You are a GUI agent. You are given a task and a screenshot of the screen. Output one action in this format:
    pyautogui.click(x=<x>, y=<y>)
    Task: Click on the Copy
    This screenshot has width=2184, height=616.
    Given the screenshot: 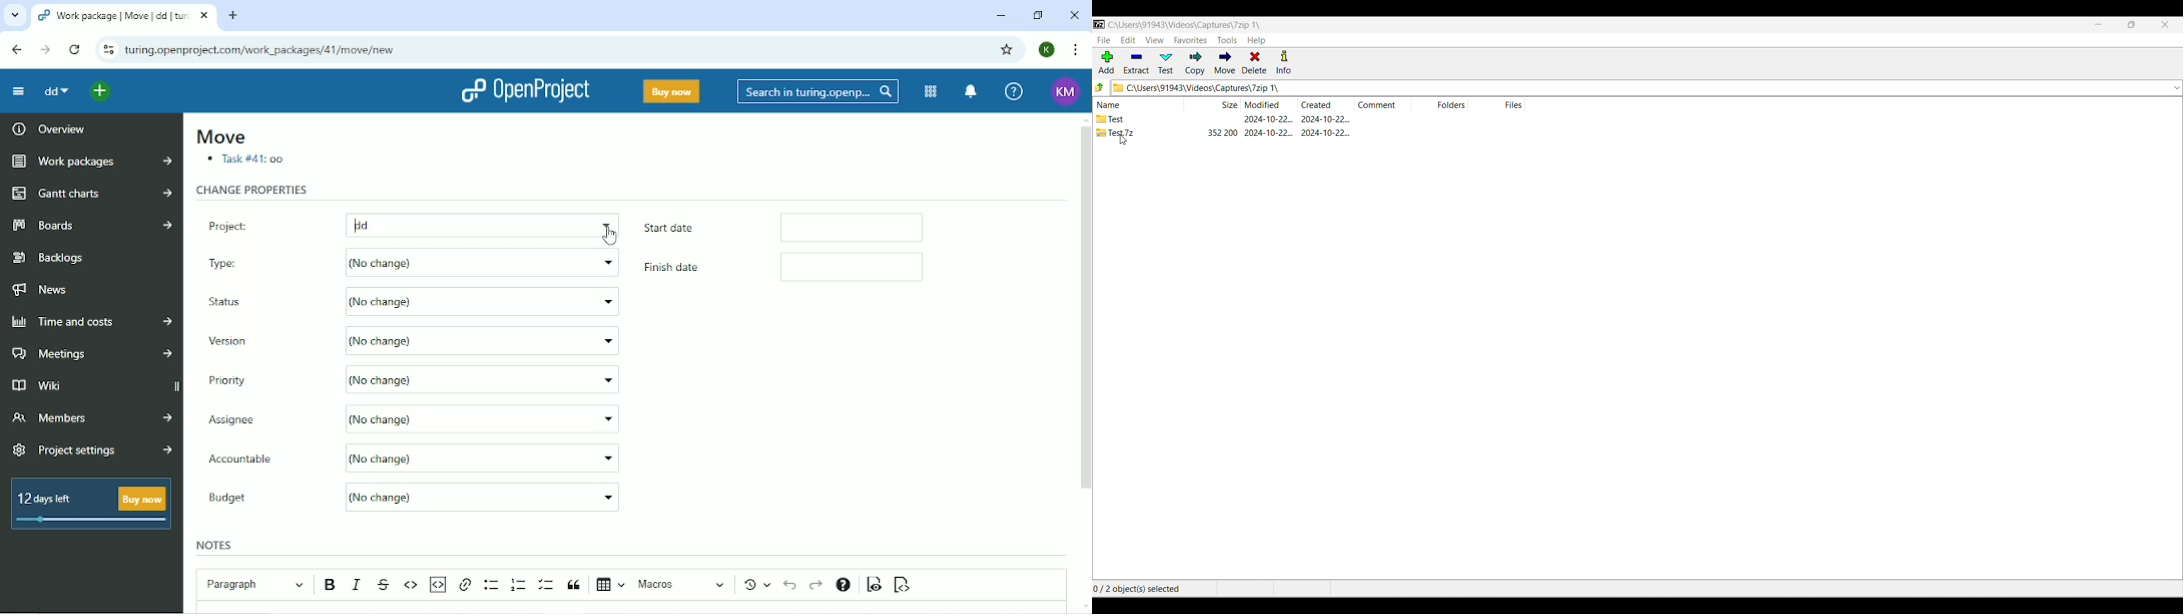 What is the action you would take?
    pyautogui.click(x=1195, y=63)
    